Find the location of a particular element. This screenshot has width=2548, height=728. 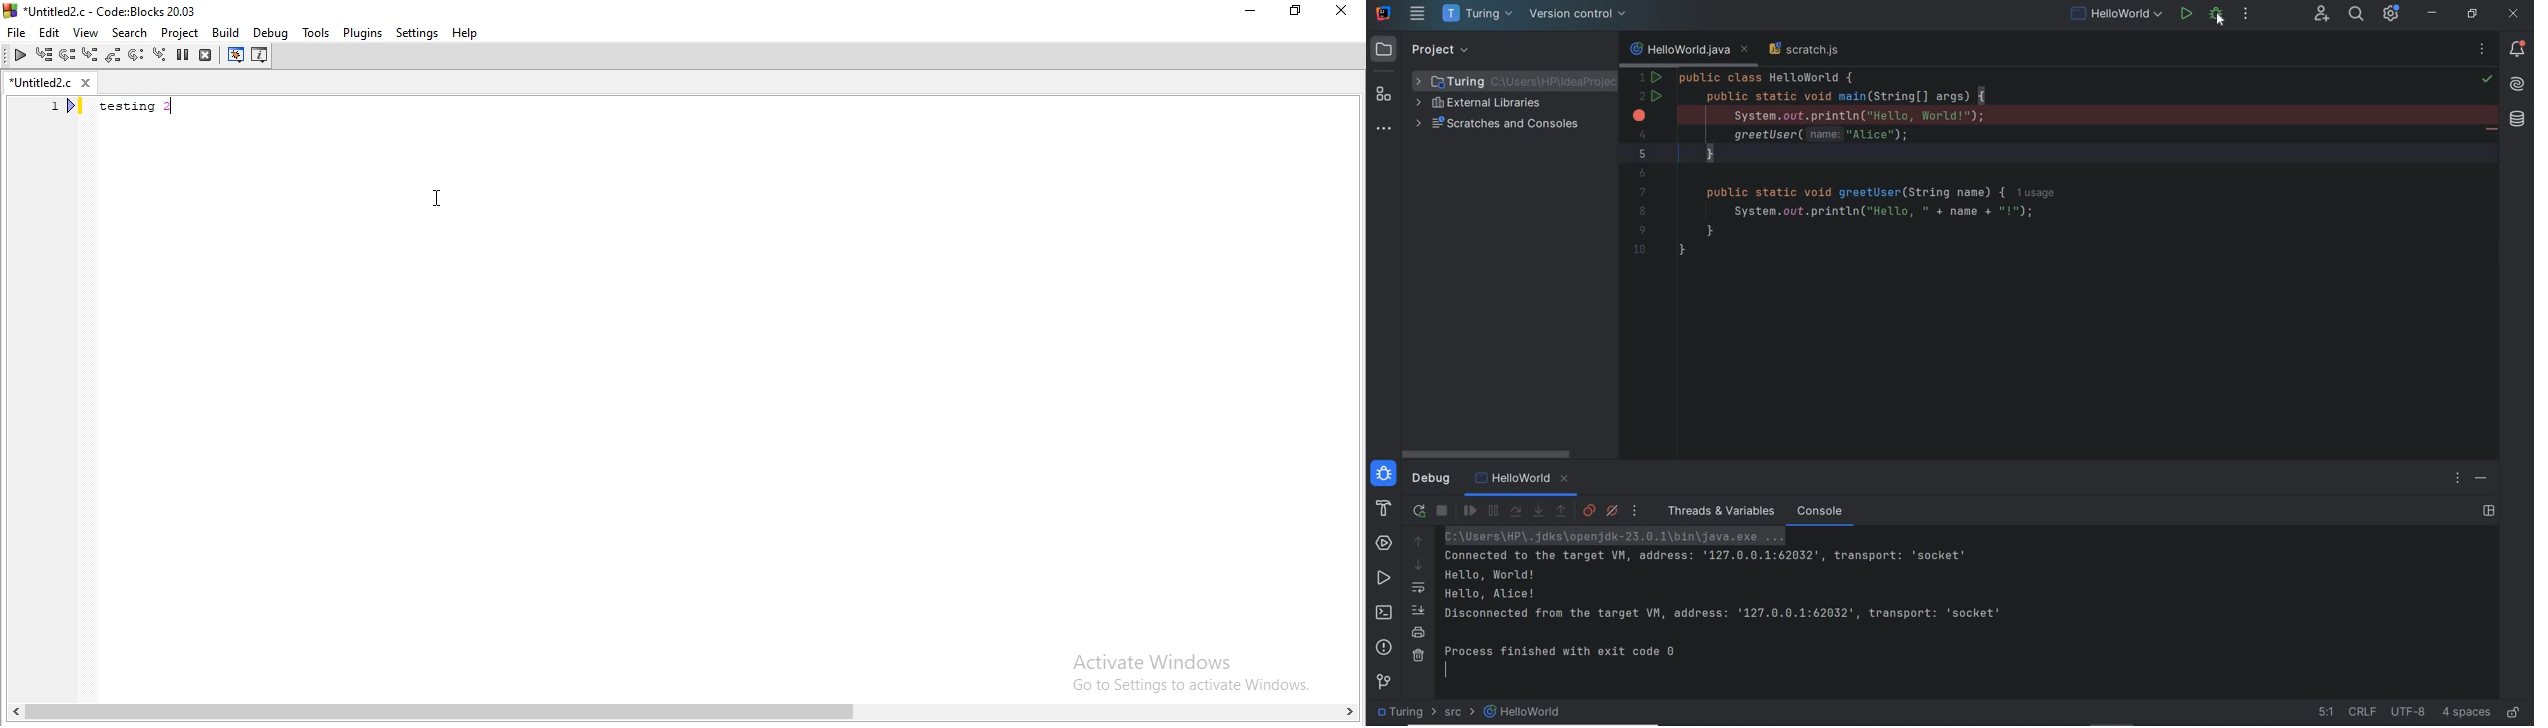

run through is located at coordinates (159, 56).